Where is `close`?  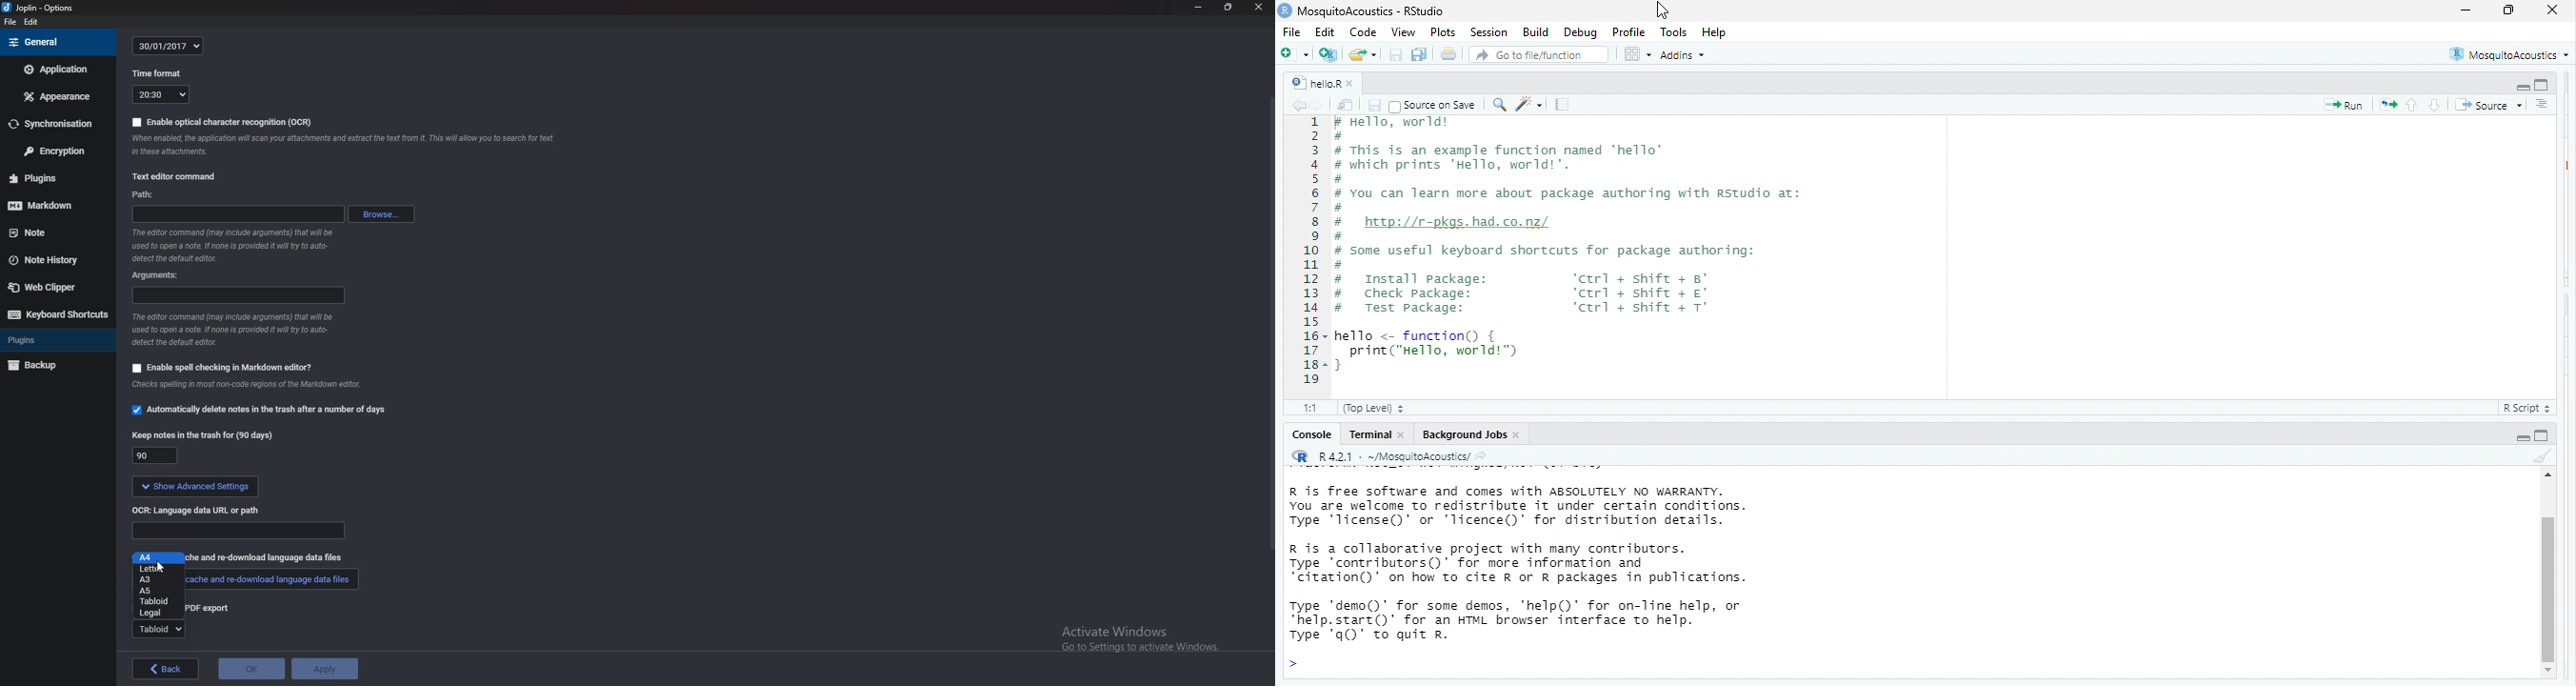
close is located at coordinates (1521, 436).